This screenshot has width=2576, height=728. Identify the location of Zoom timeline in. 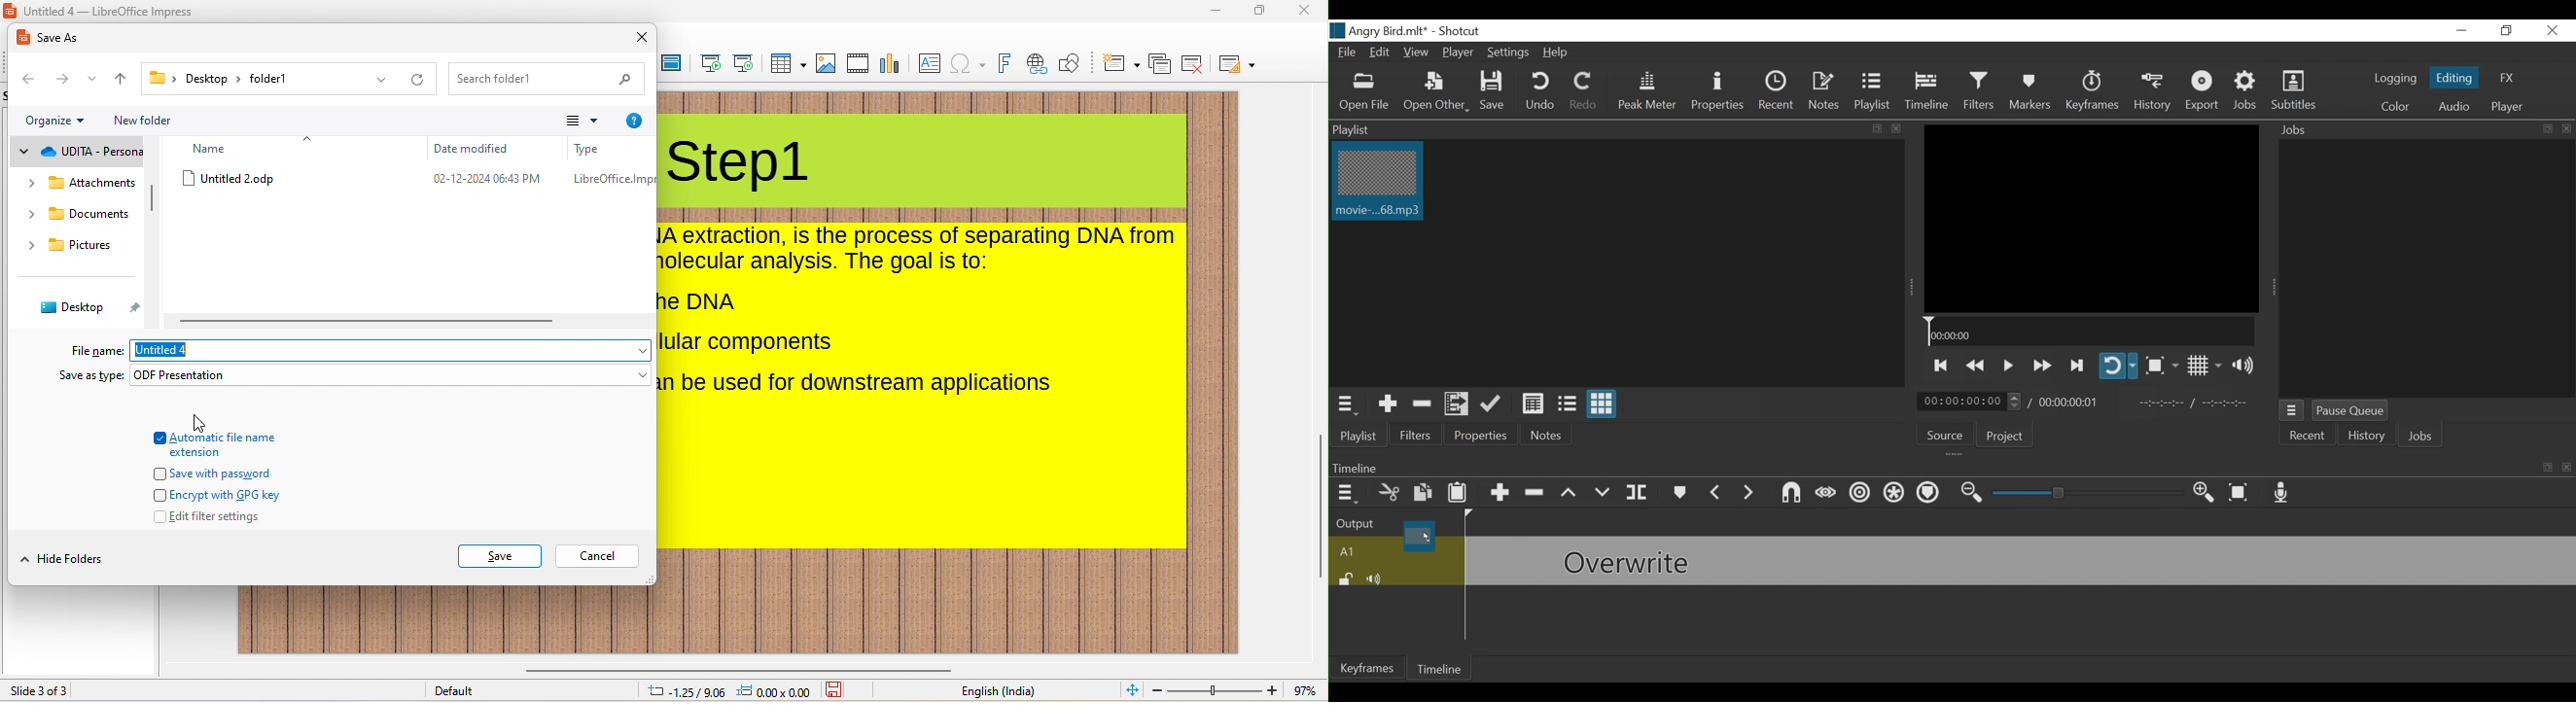
(2207, 493).